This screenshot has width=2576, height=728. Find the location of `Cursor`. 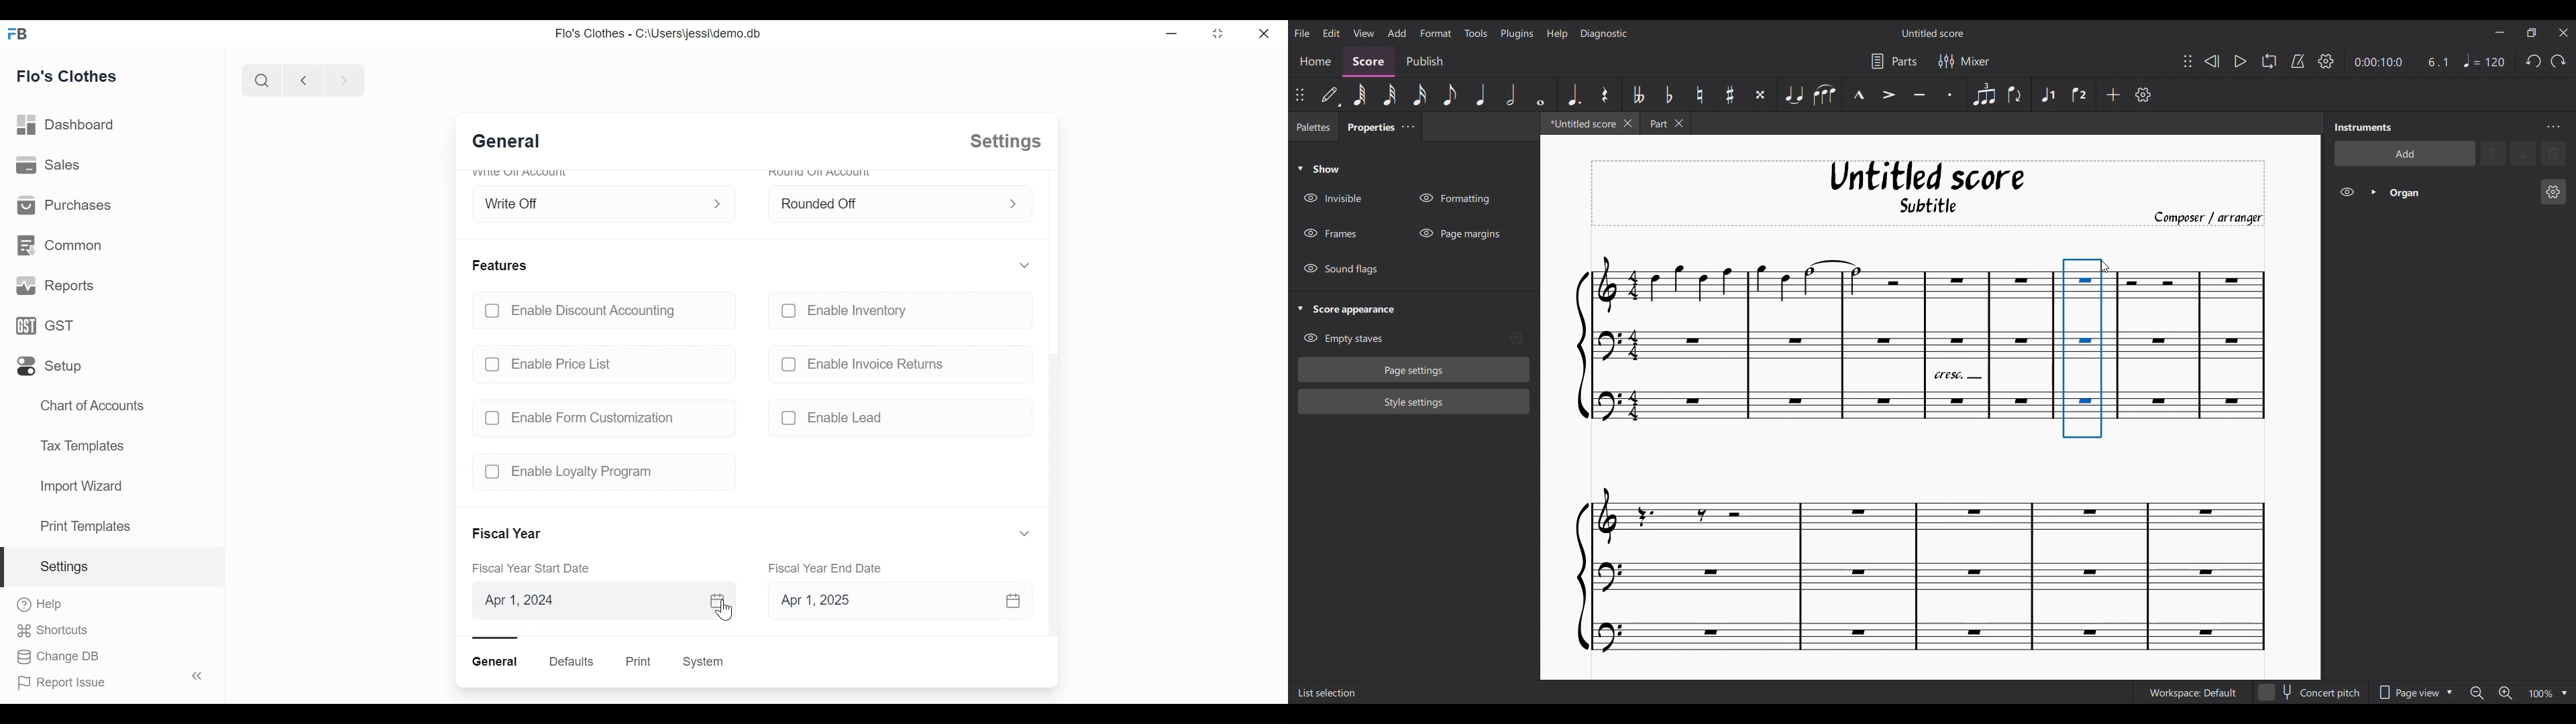

Cursor is located at coordinates (726, 611).